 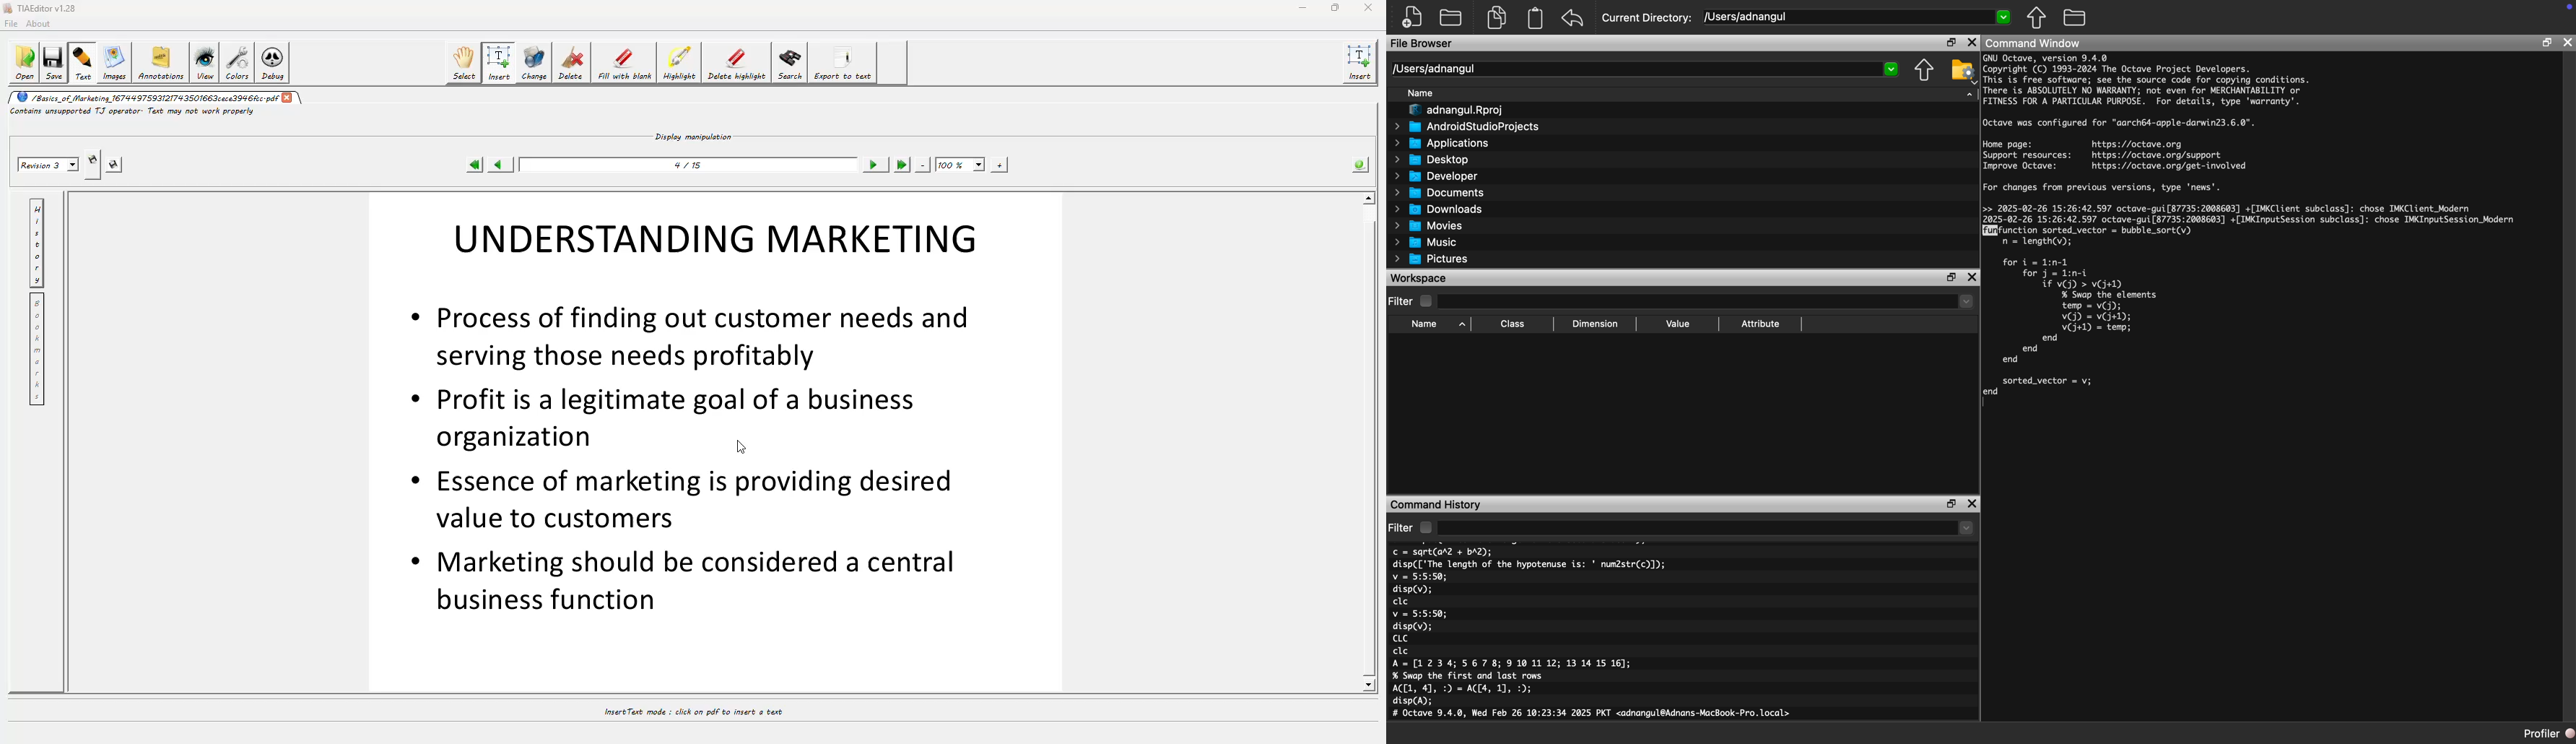 What do you see at coordinates (1369, 196) in the screenshot?
I see `scroll up` at bounding box center [1369, 196].